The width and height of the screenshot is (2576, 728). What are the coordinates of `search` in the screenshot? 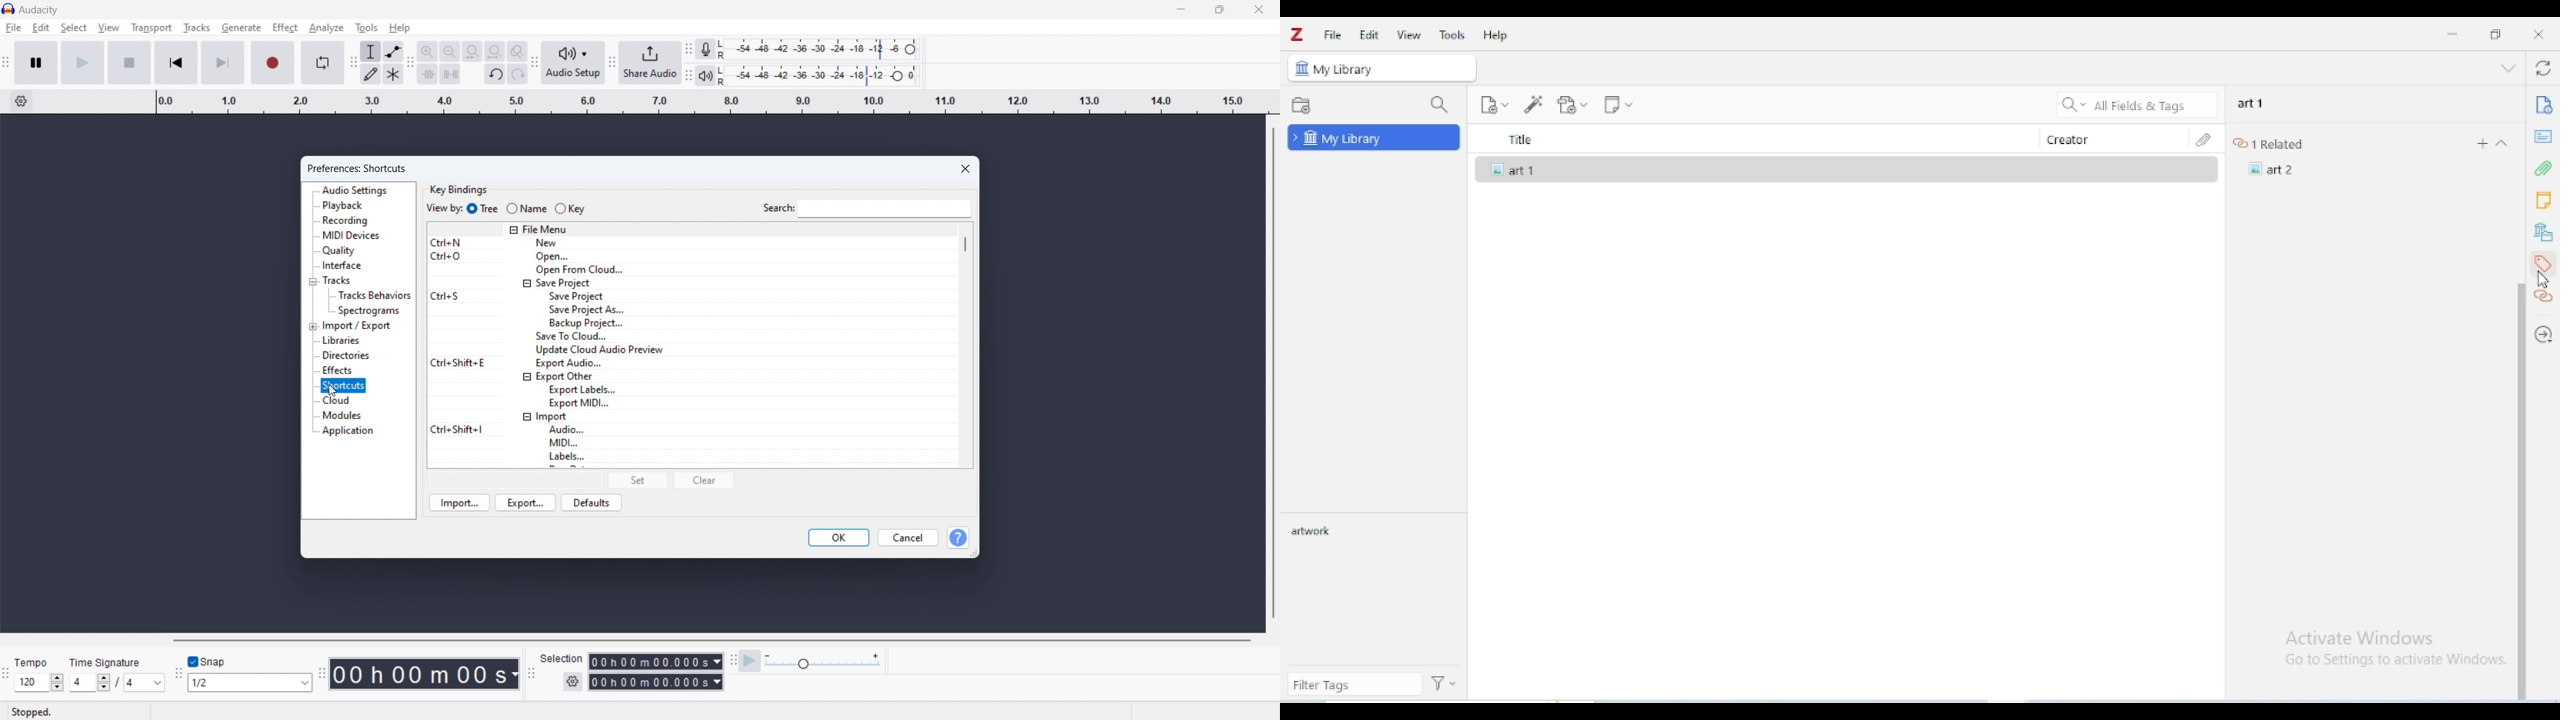 It's located at (883, 209).